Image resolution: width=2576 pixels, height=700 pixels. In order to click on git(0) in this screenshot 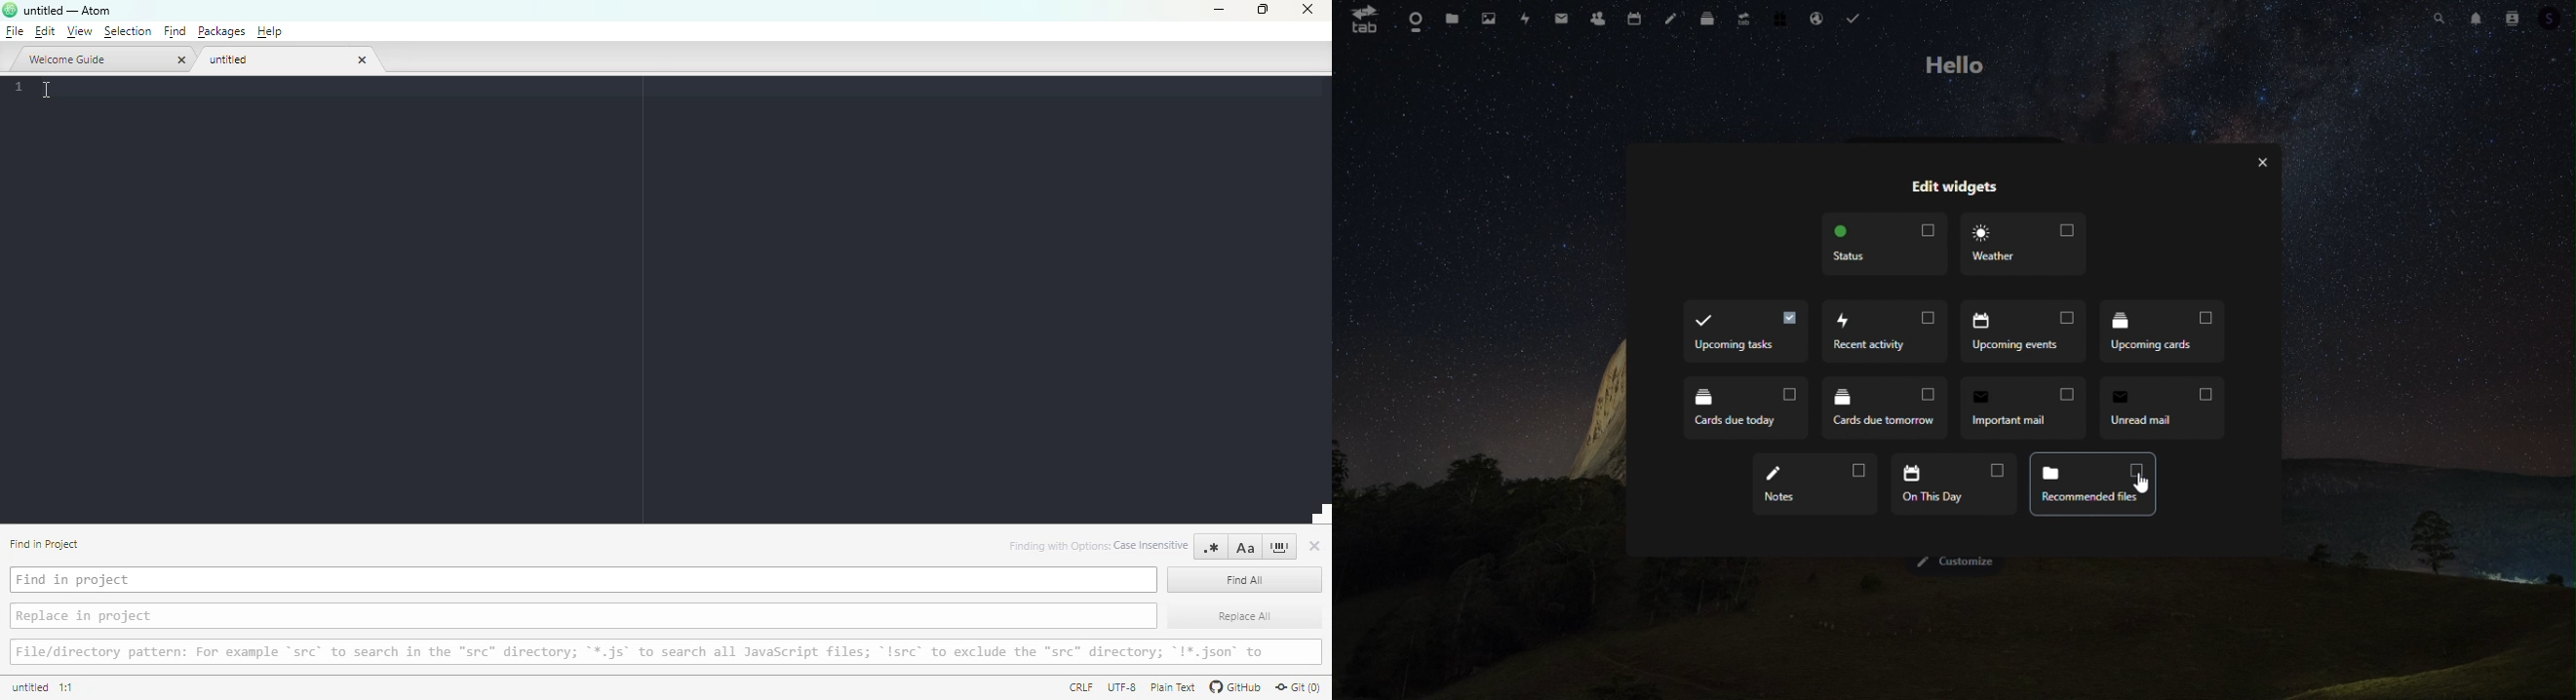, I will do `click(1300, 687)`.